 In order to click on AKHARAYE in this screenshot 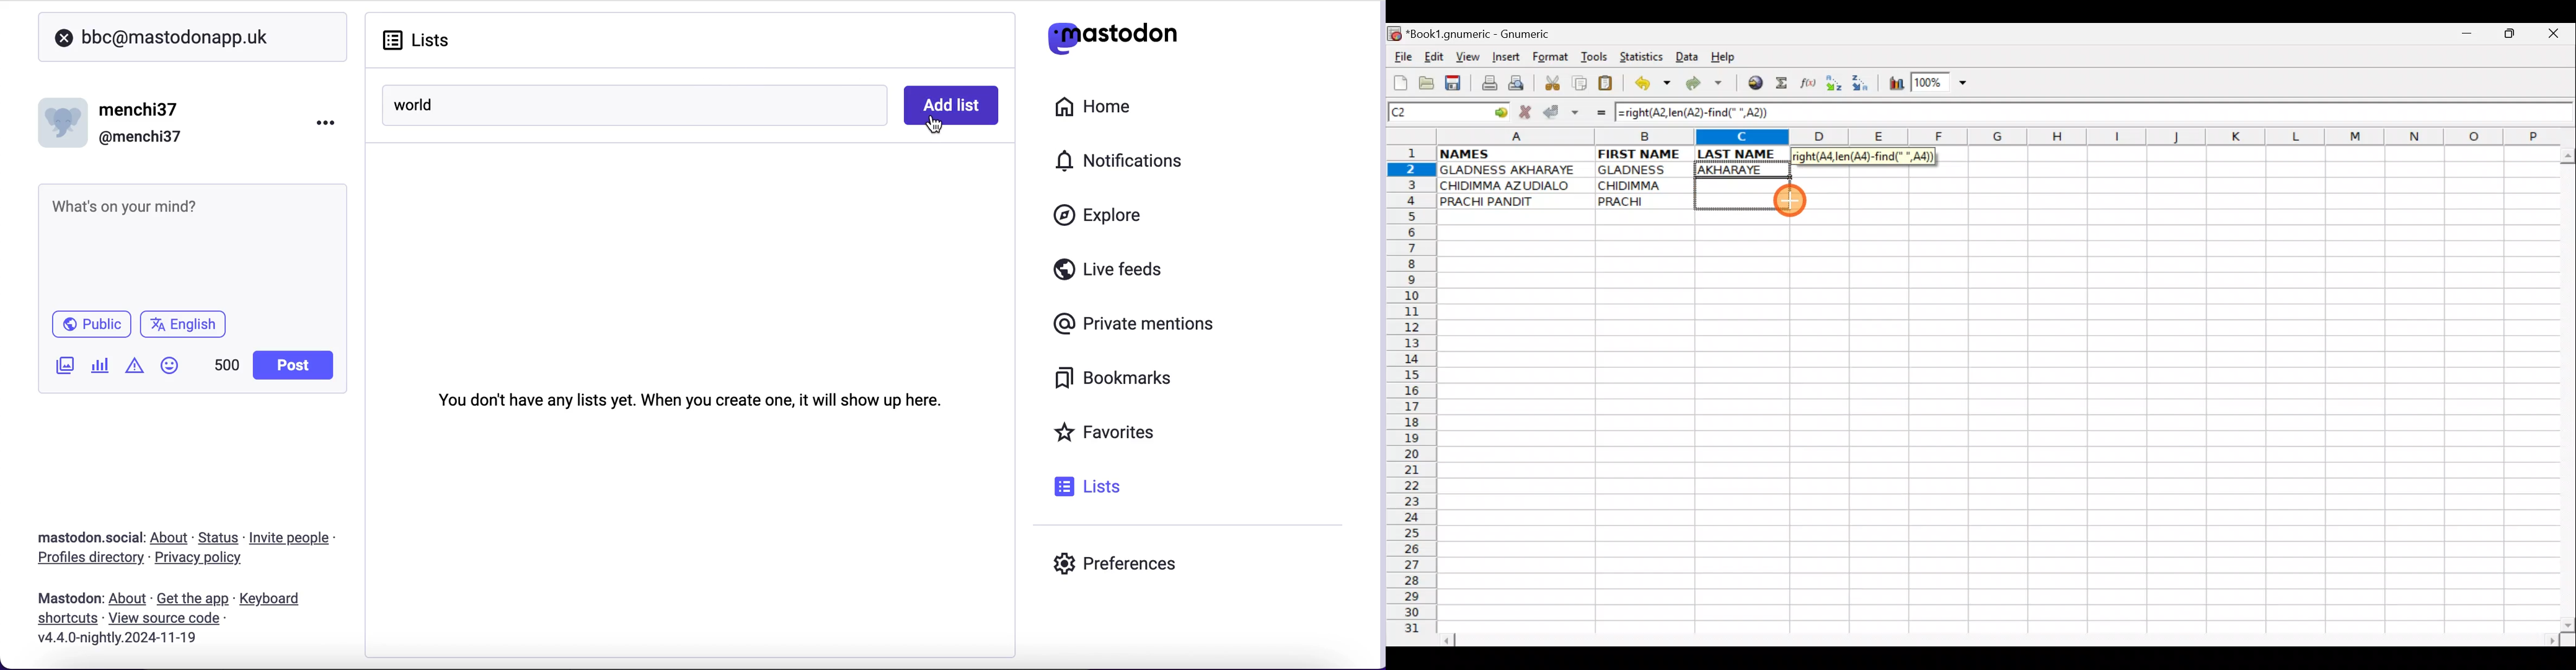, I will do `click(1743, 169)`.